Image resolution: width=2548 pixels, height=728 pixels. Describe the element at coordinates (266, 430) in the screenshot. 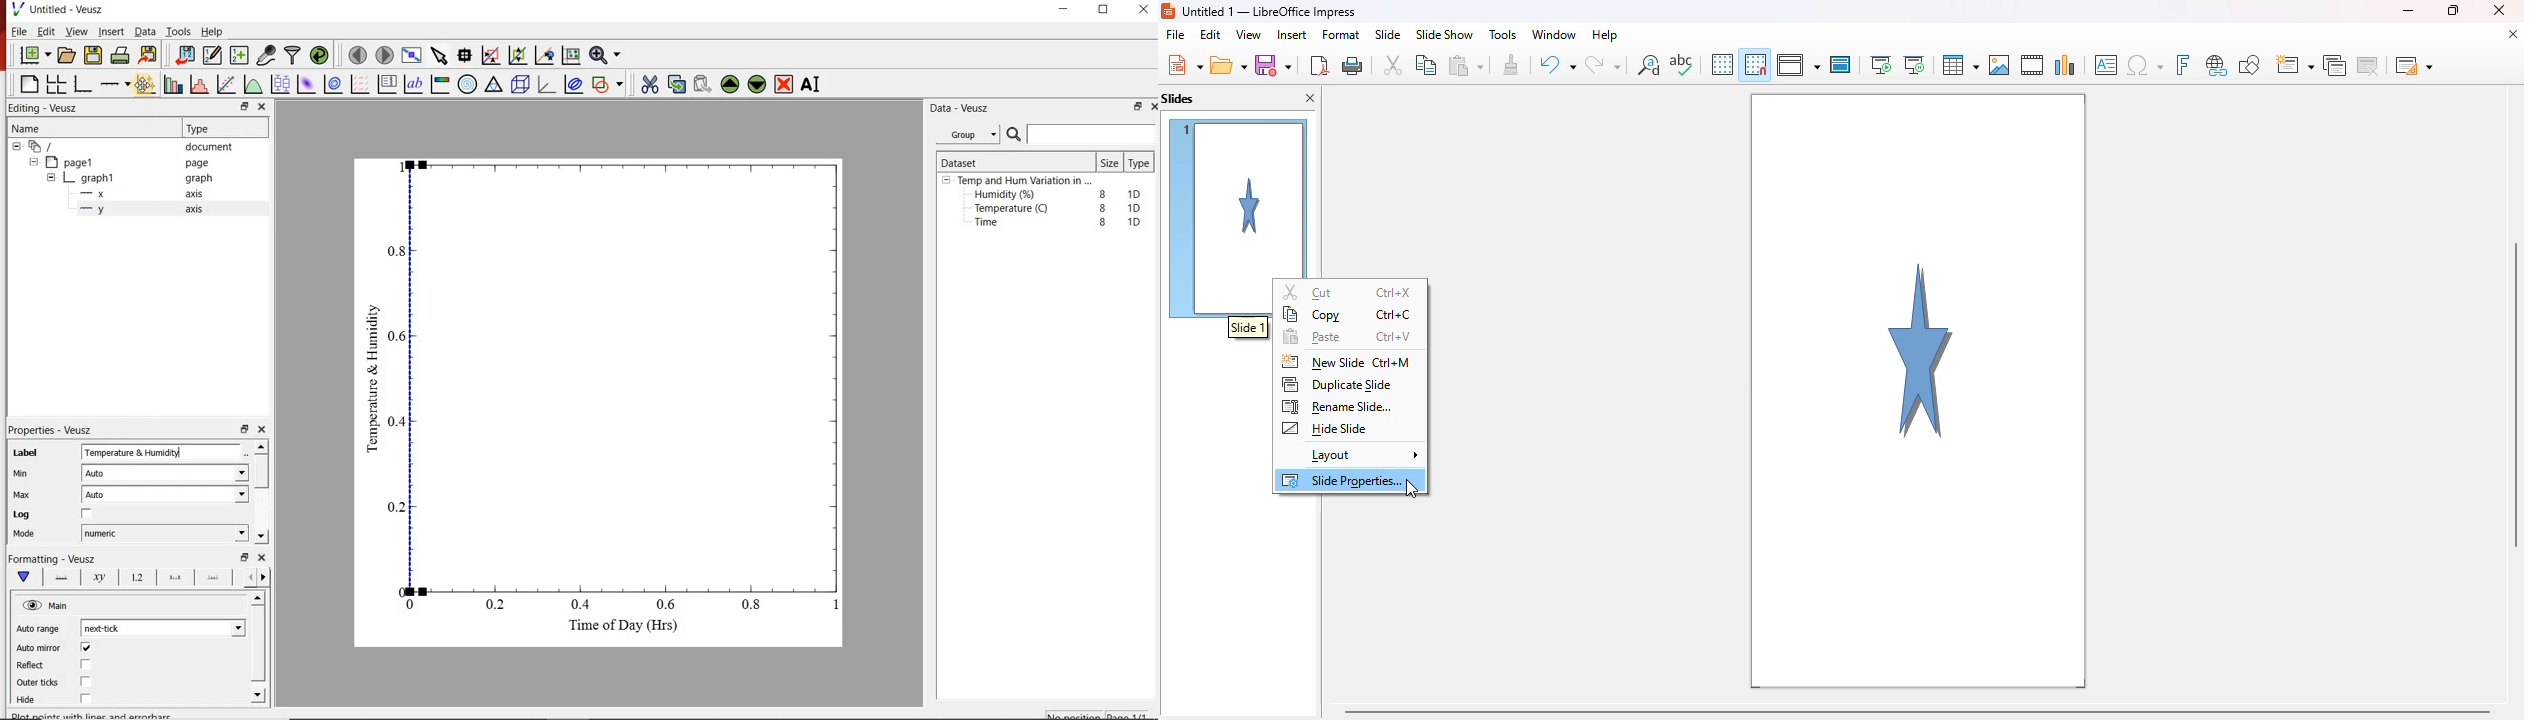

I see `close` at that location.